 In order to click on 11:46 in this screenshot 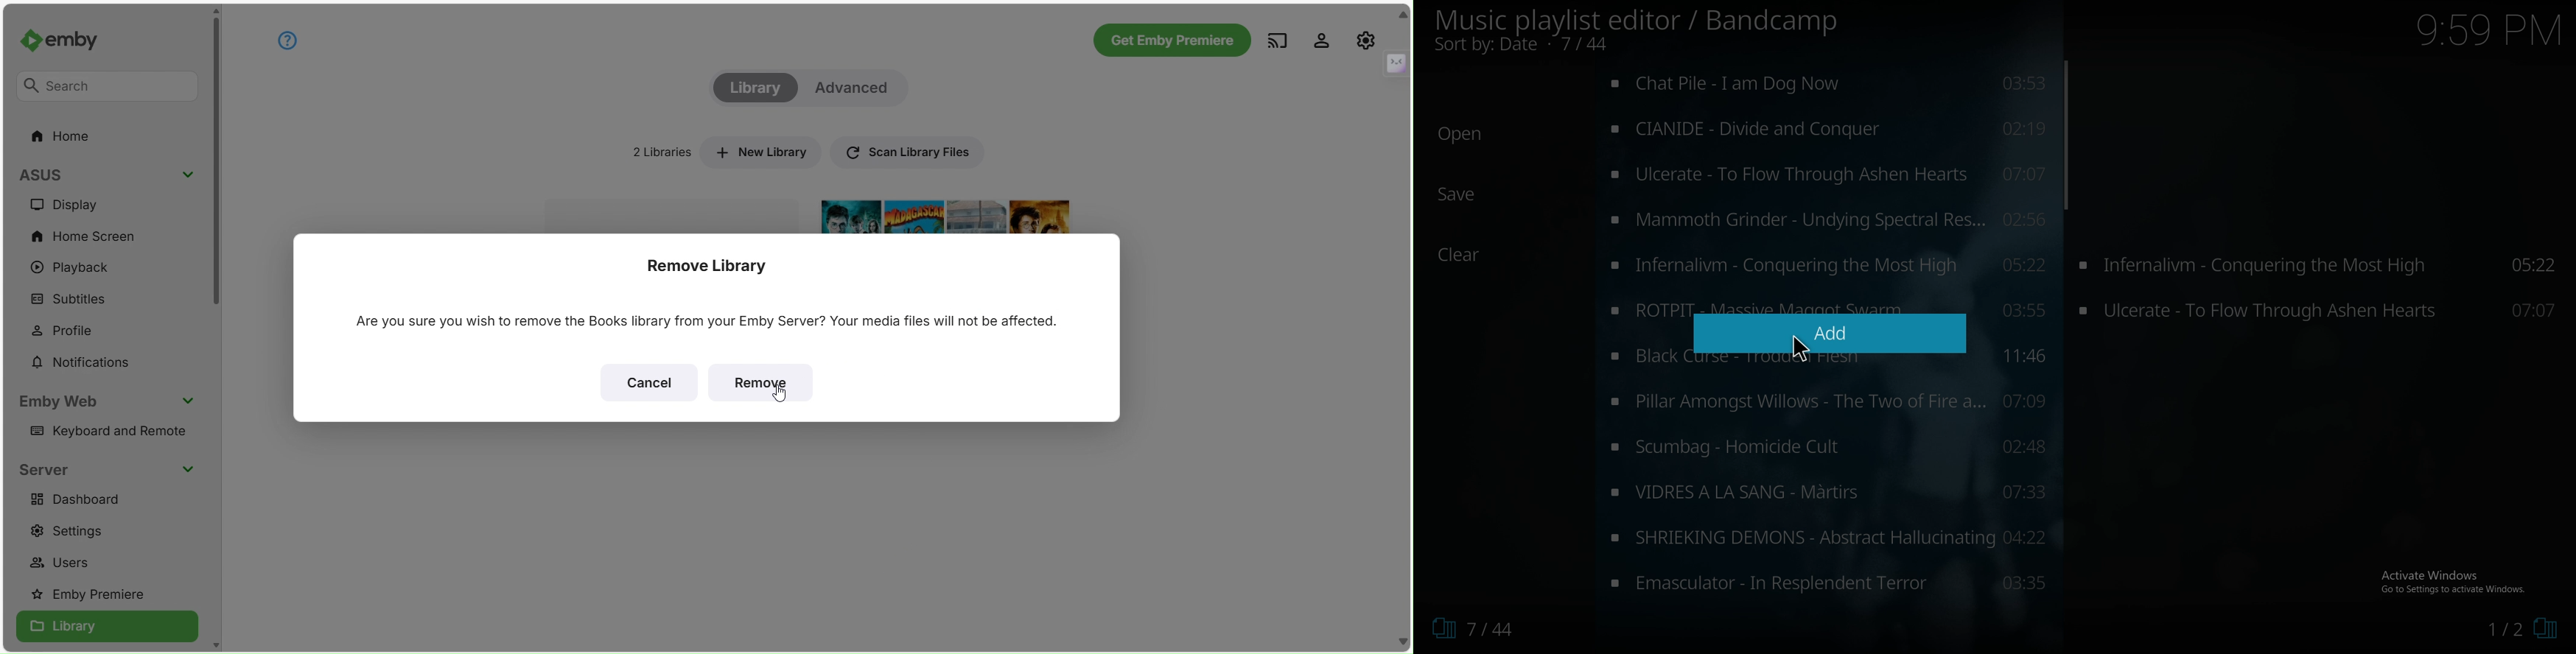, I will do `click(2028, 356)`.